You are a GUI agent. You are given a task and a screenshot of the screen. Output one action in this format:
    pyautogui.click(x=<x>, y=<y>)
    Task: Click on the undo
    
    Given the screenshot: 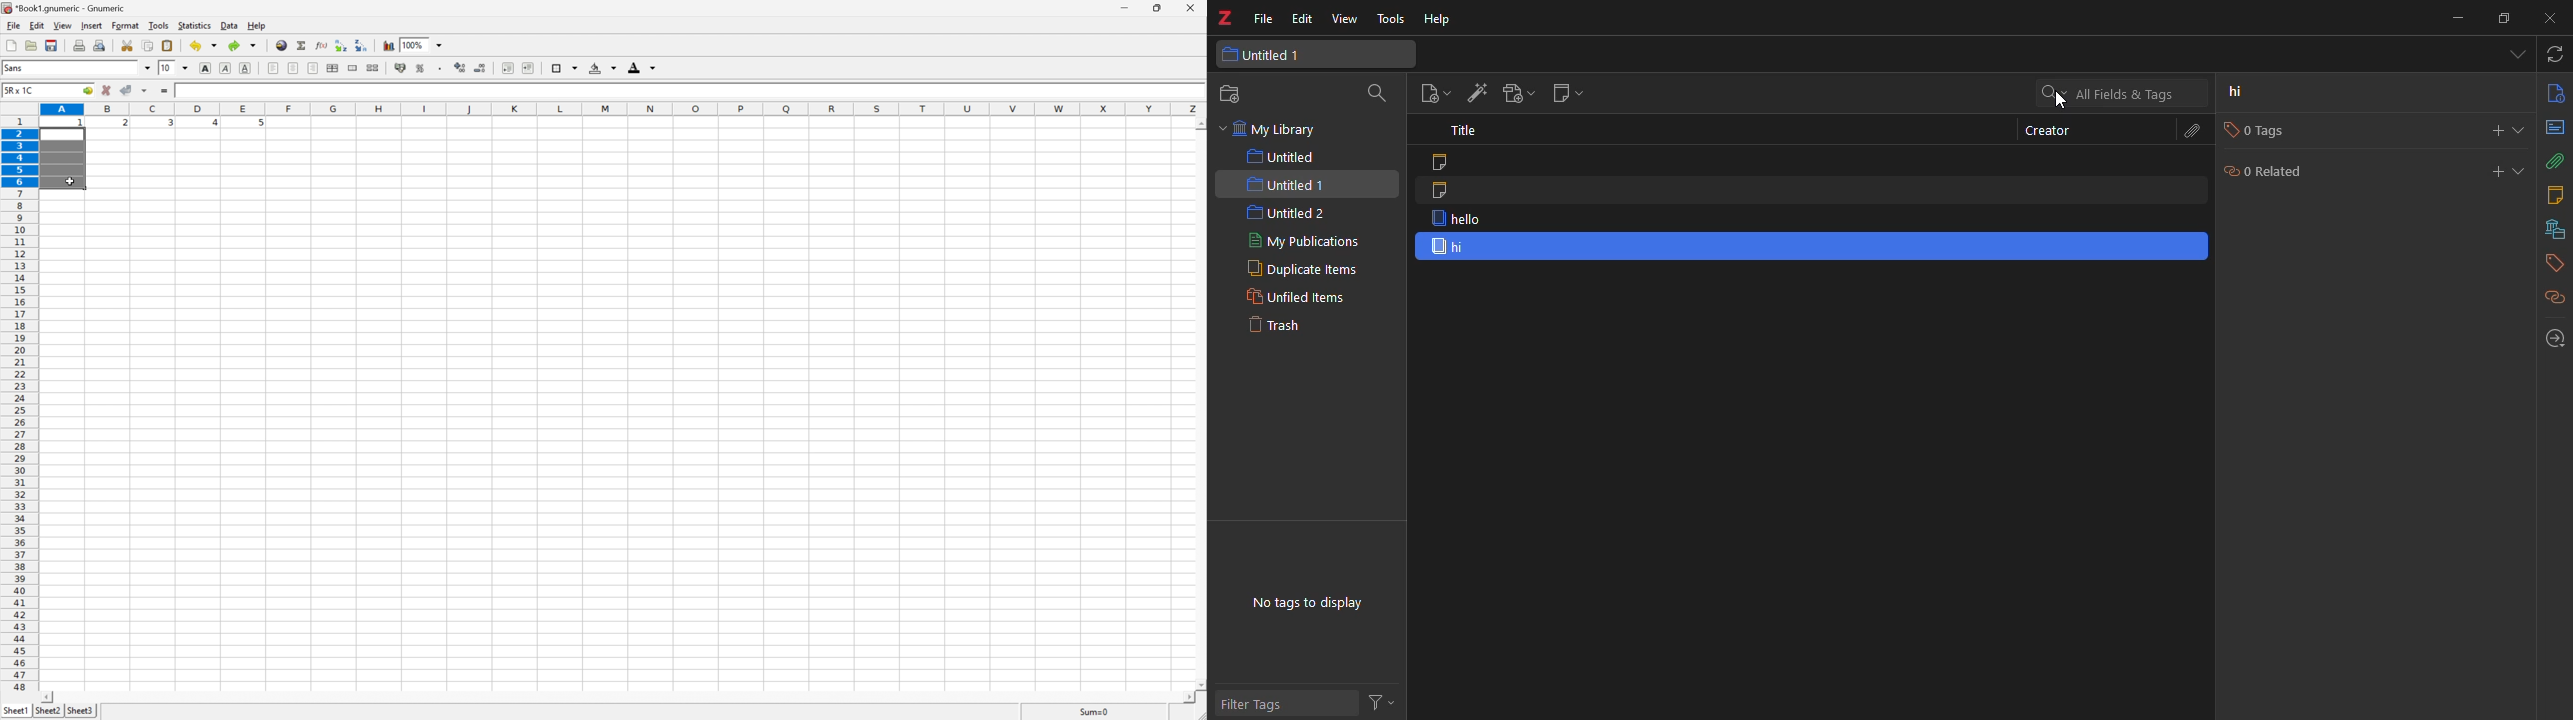 What is the action you would take?
    pyautogui.click(x=204, y=45)
    